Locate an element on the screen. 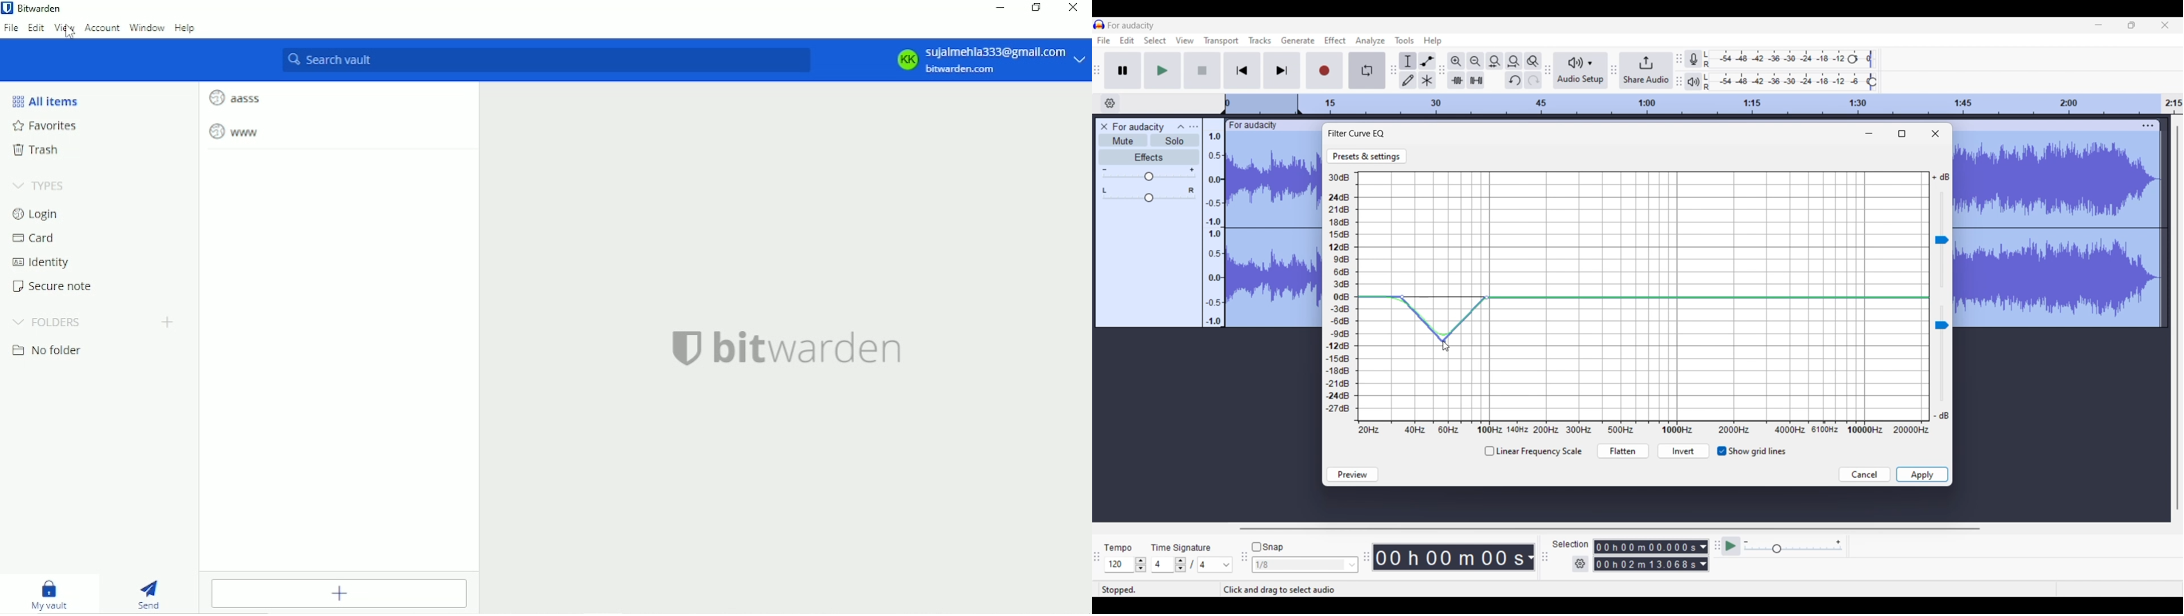 Image resolution: width=2184 pixels, height=616 pixels. Change sound is located at coordinates (1942, 240).